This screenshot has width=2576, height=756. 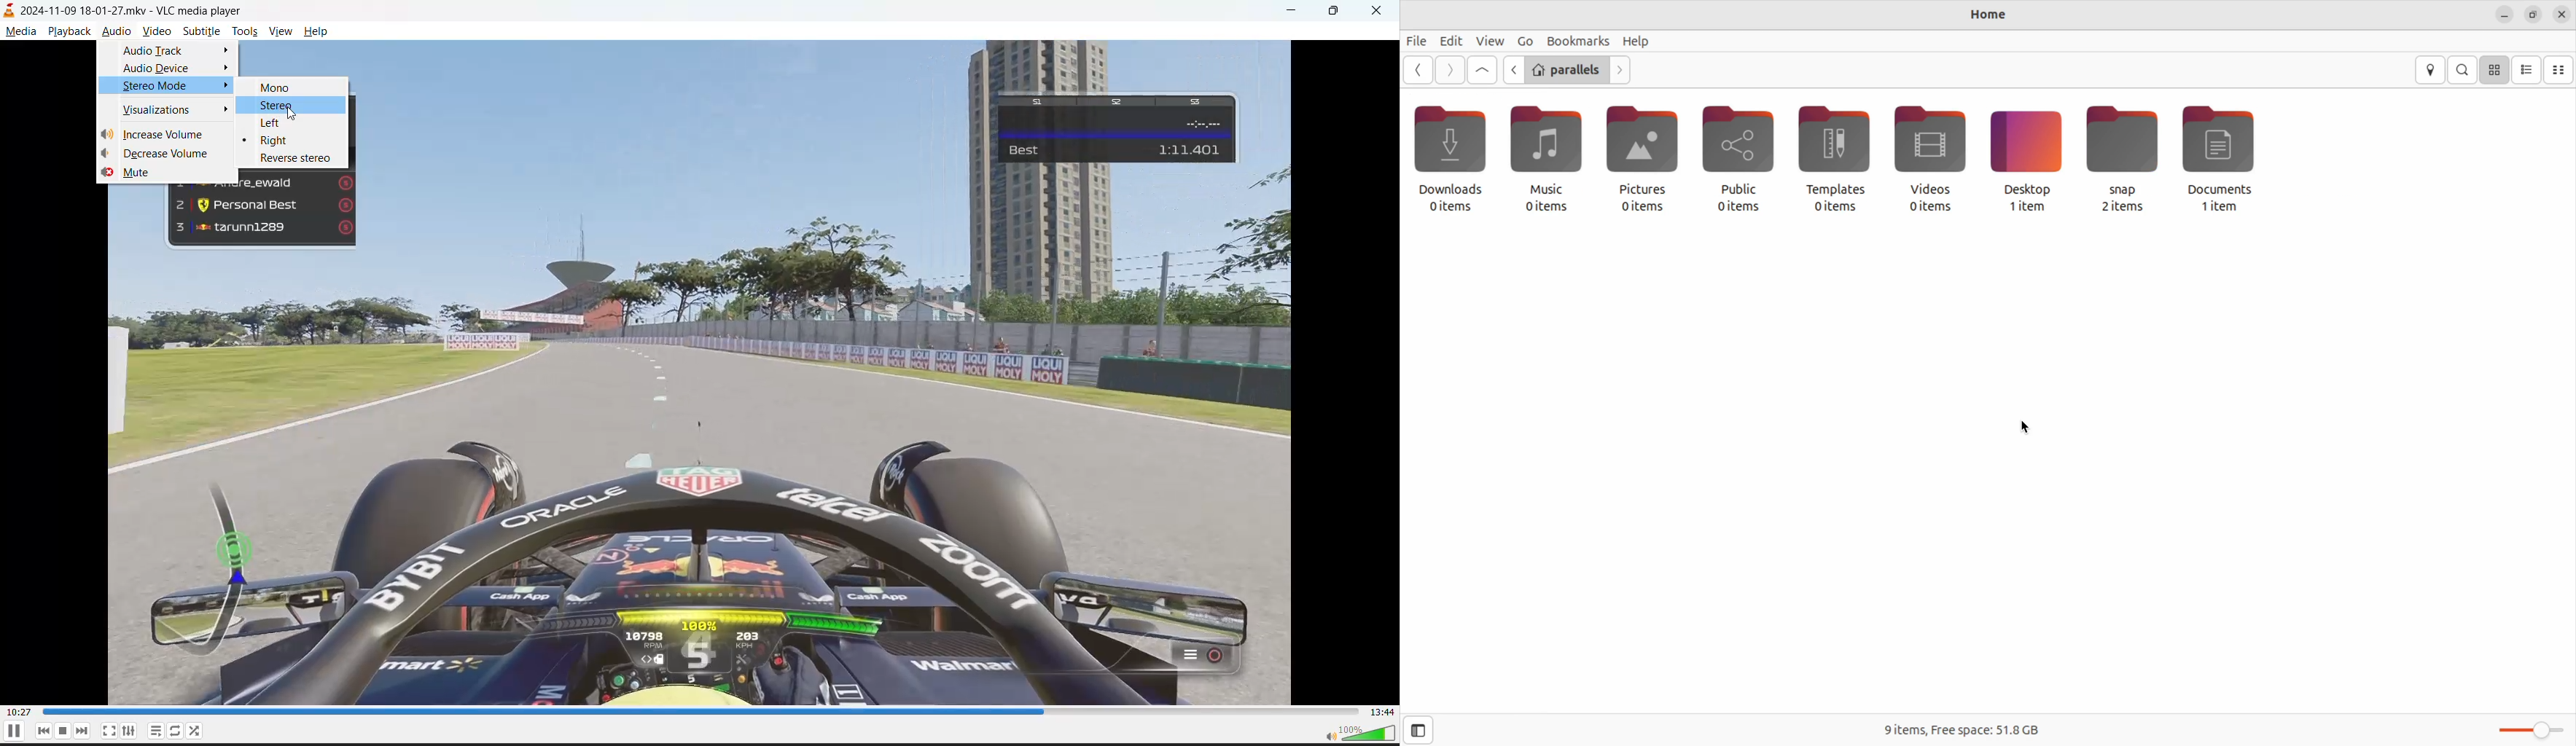 What do you see at coordinates (1748, 158) in the screenshot?
I see `public 0 items` at bounding box center [1748, 158].